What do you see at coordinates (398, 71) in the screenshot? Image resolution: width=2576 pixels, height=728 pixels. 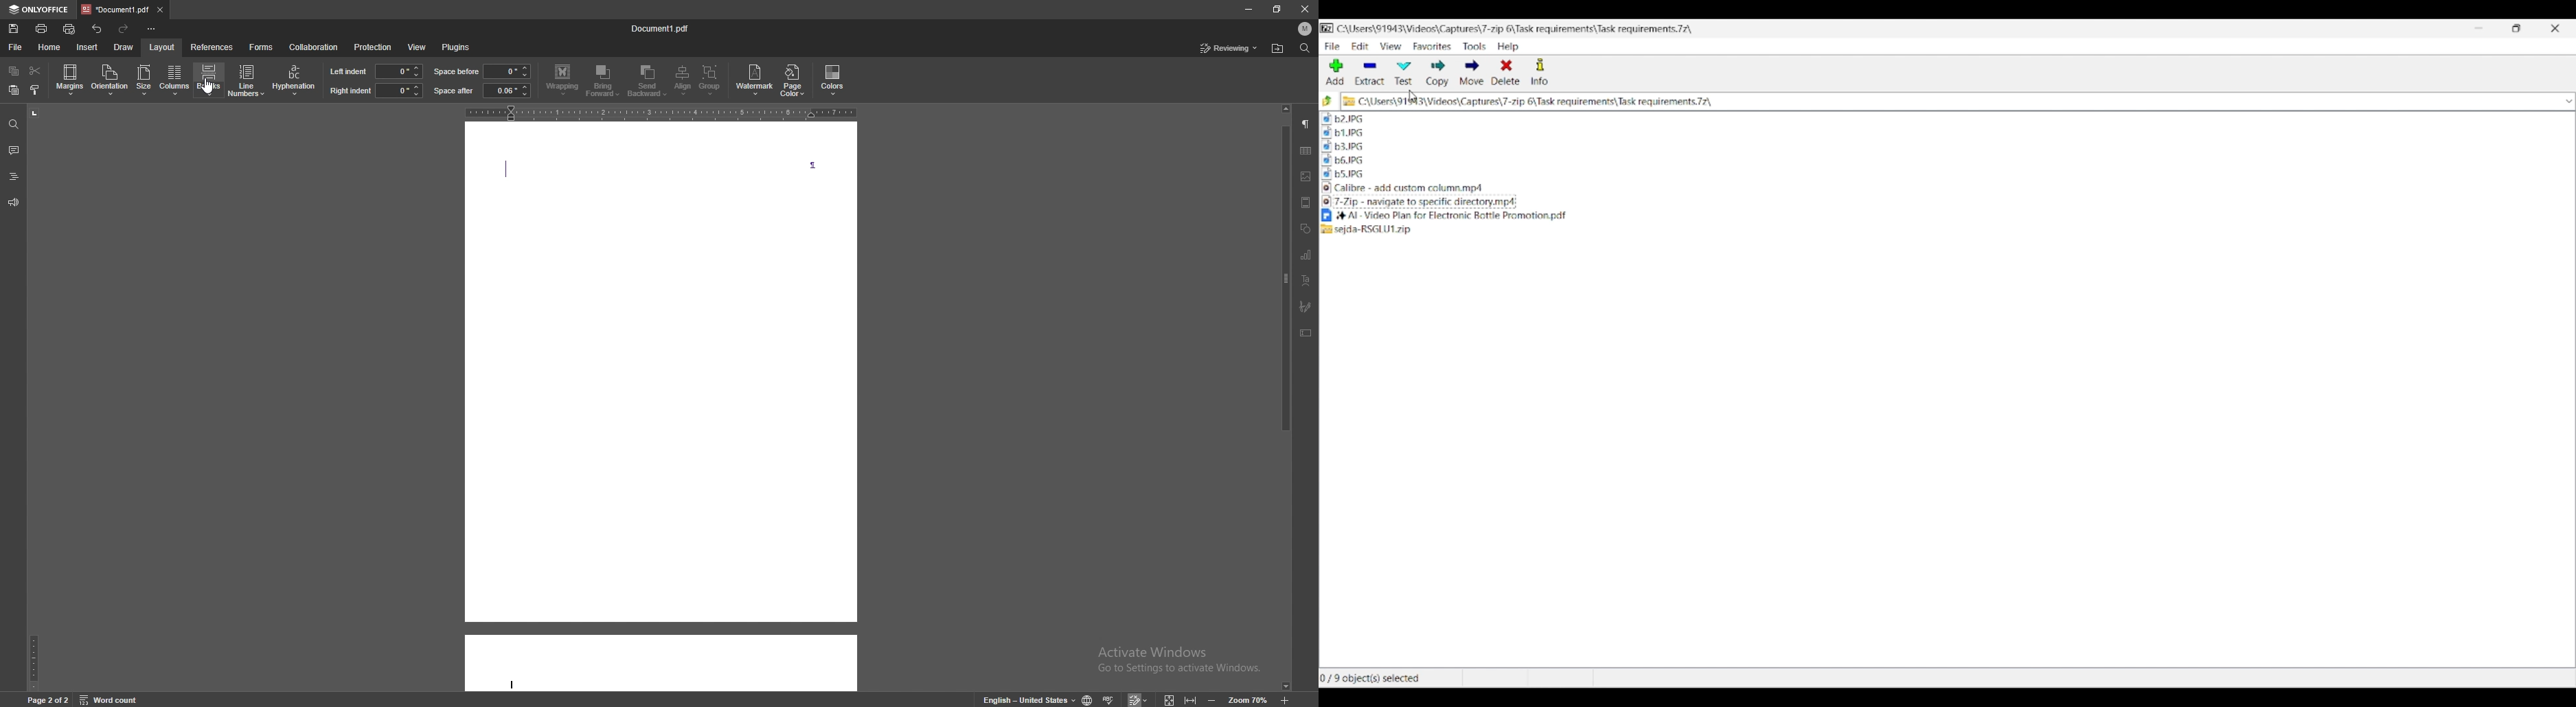 I see `input left indent` at bounding box center [398, 71].